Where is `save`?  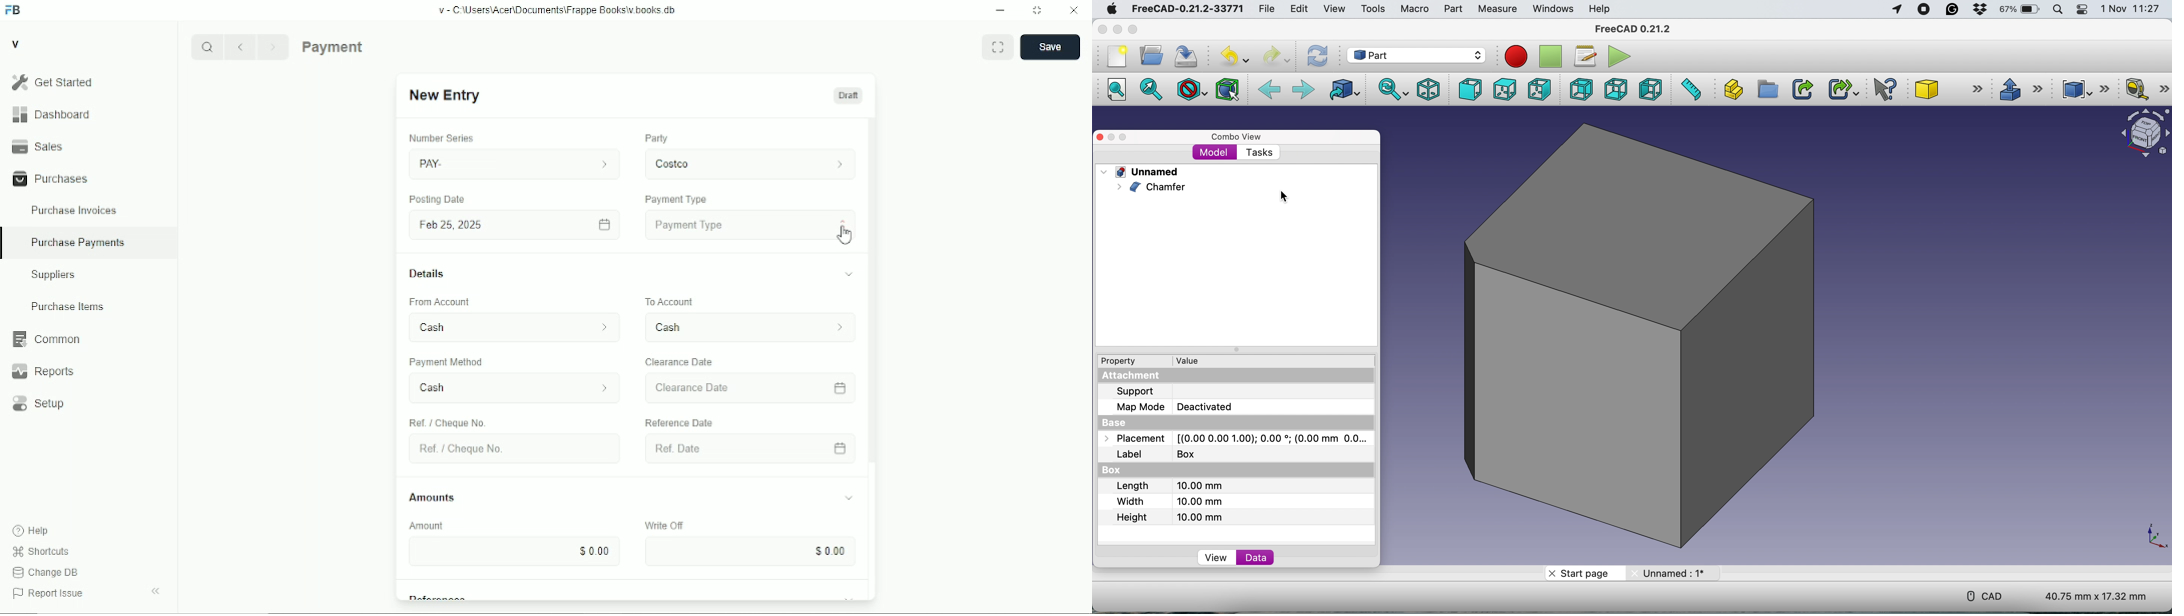
save is located at coordinates (1050, 47).